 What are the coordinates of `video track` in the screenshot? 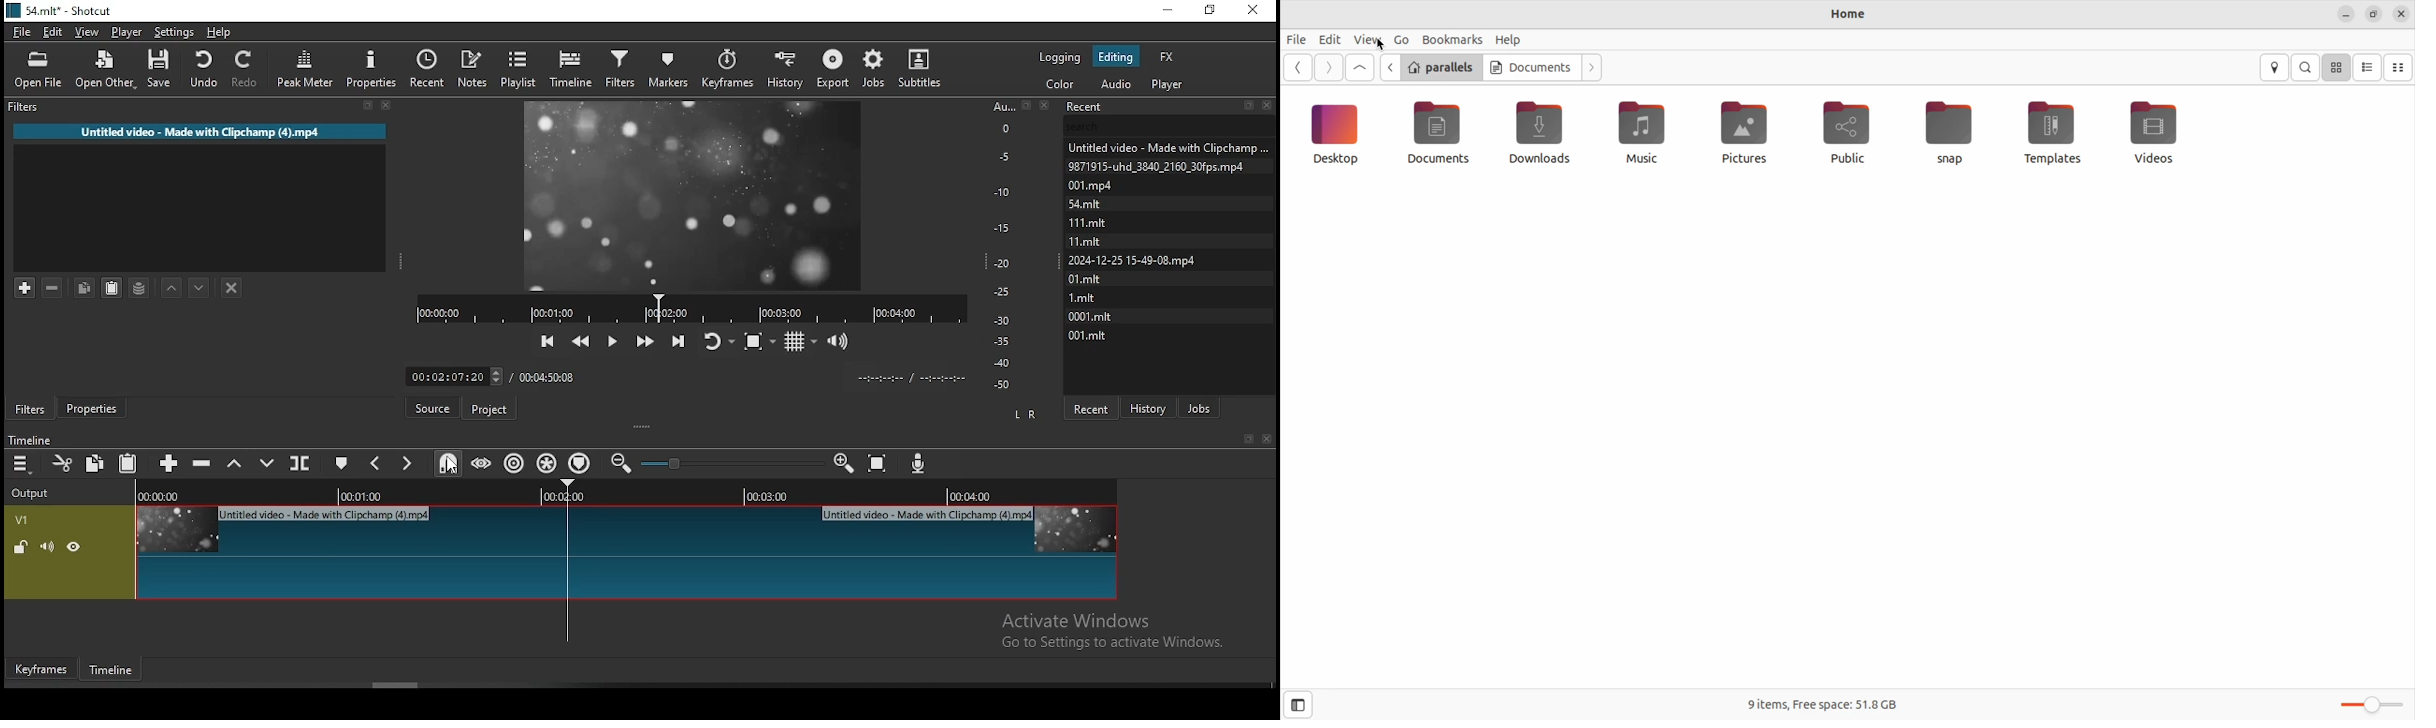 It's located at (627, 547).